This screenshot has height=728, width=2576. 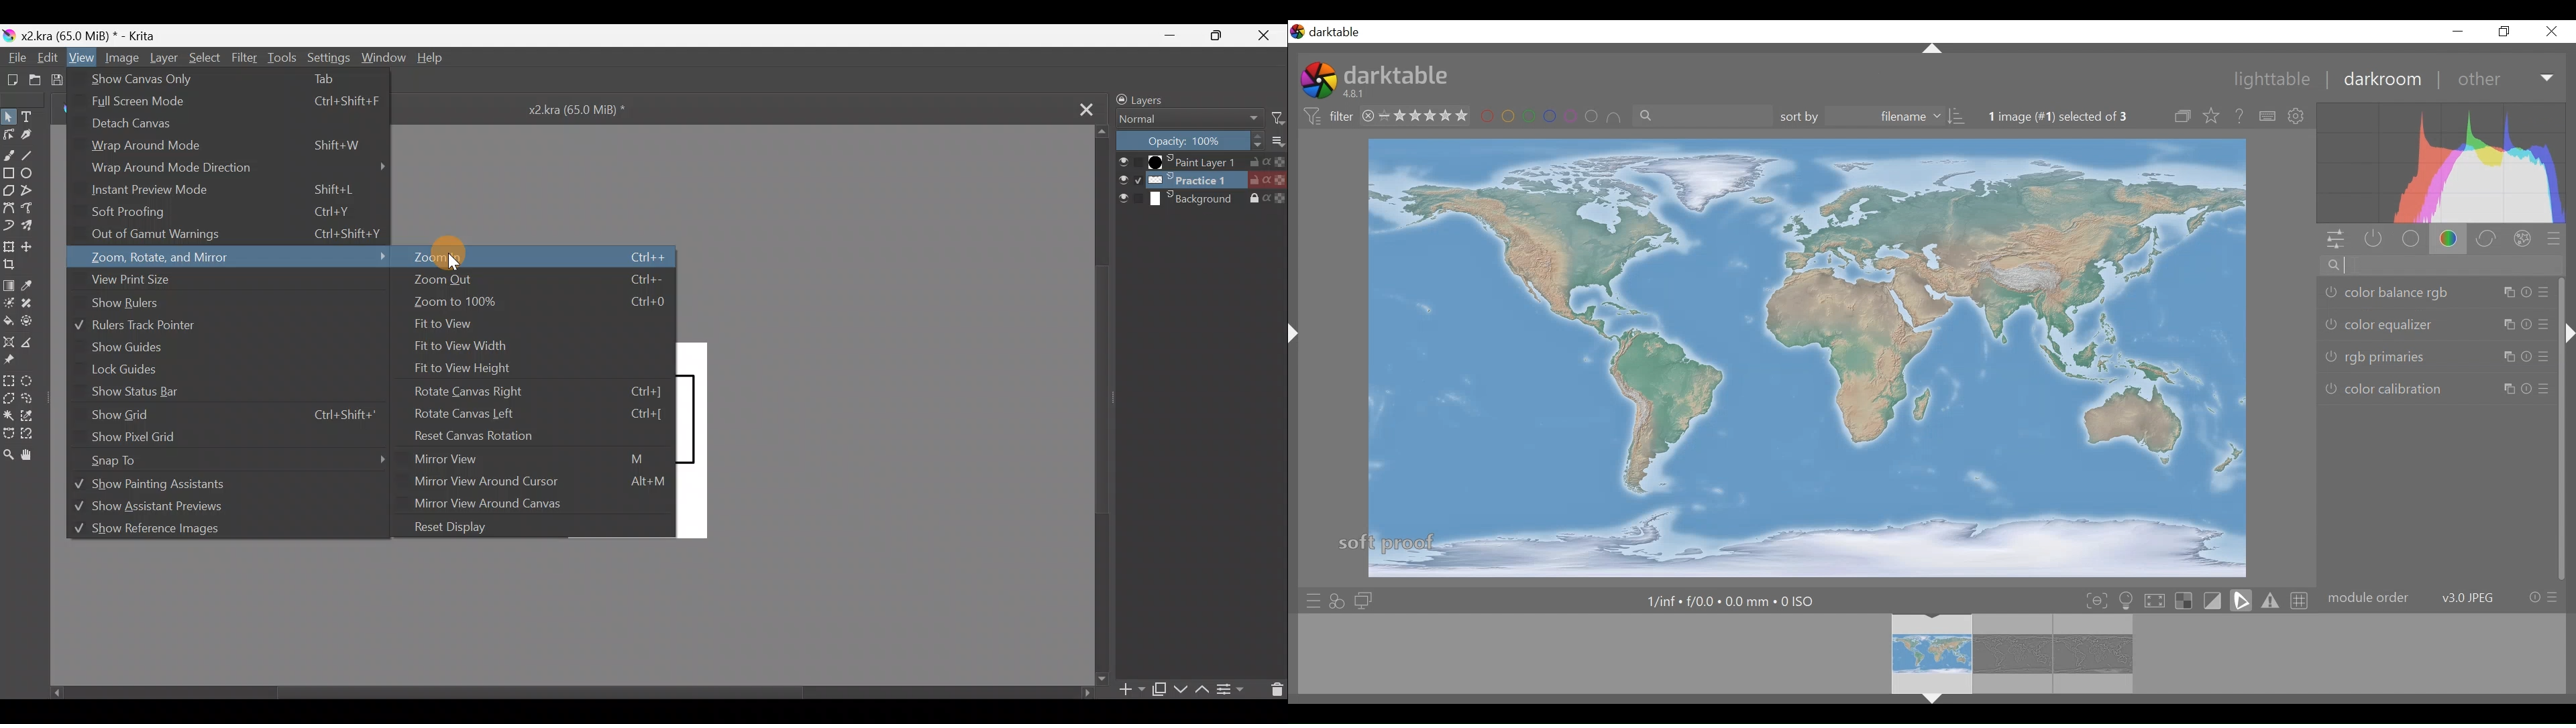 I want to click on color equalizer, so click(x=2434, y=324).